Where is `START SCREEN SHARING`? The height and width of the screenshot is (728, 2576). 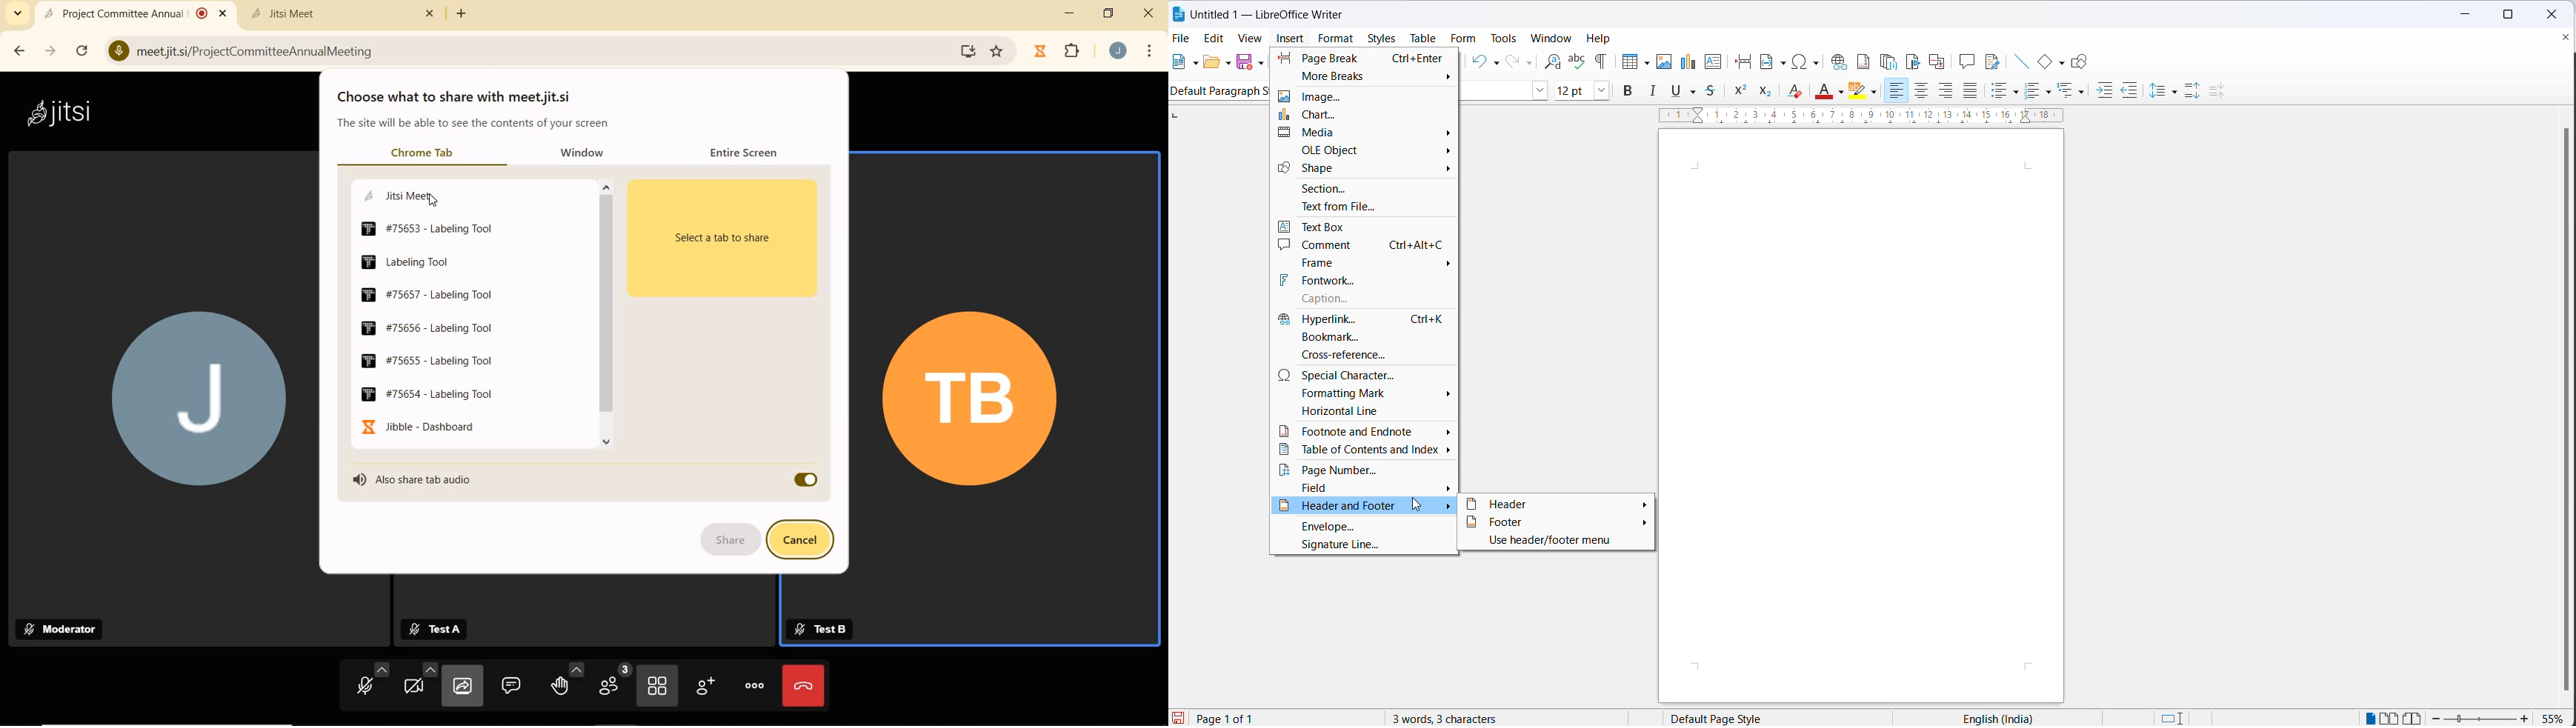
START SCREEN SHARING is located at coordinates (462, 688).